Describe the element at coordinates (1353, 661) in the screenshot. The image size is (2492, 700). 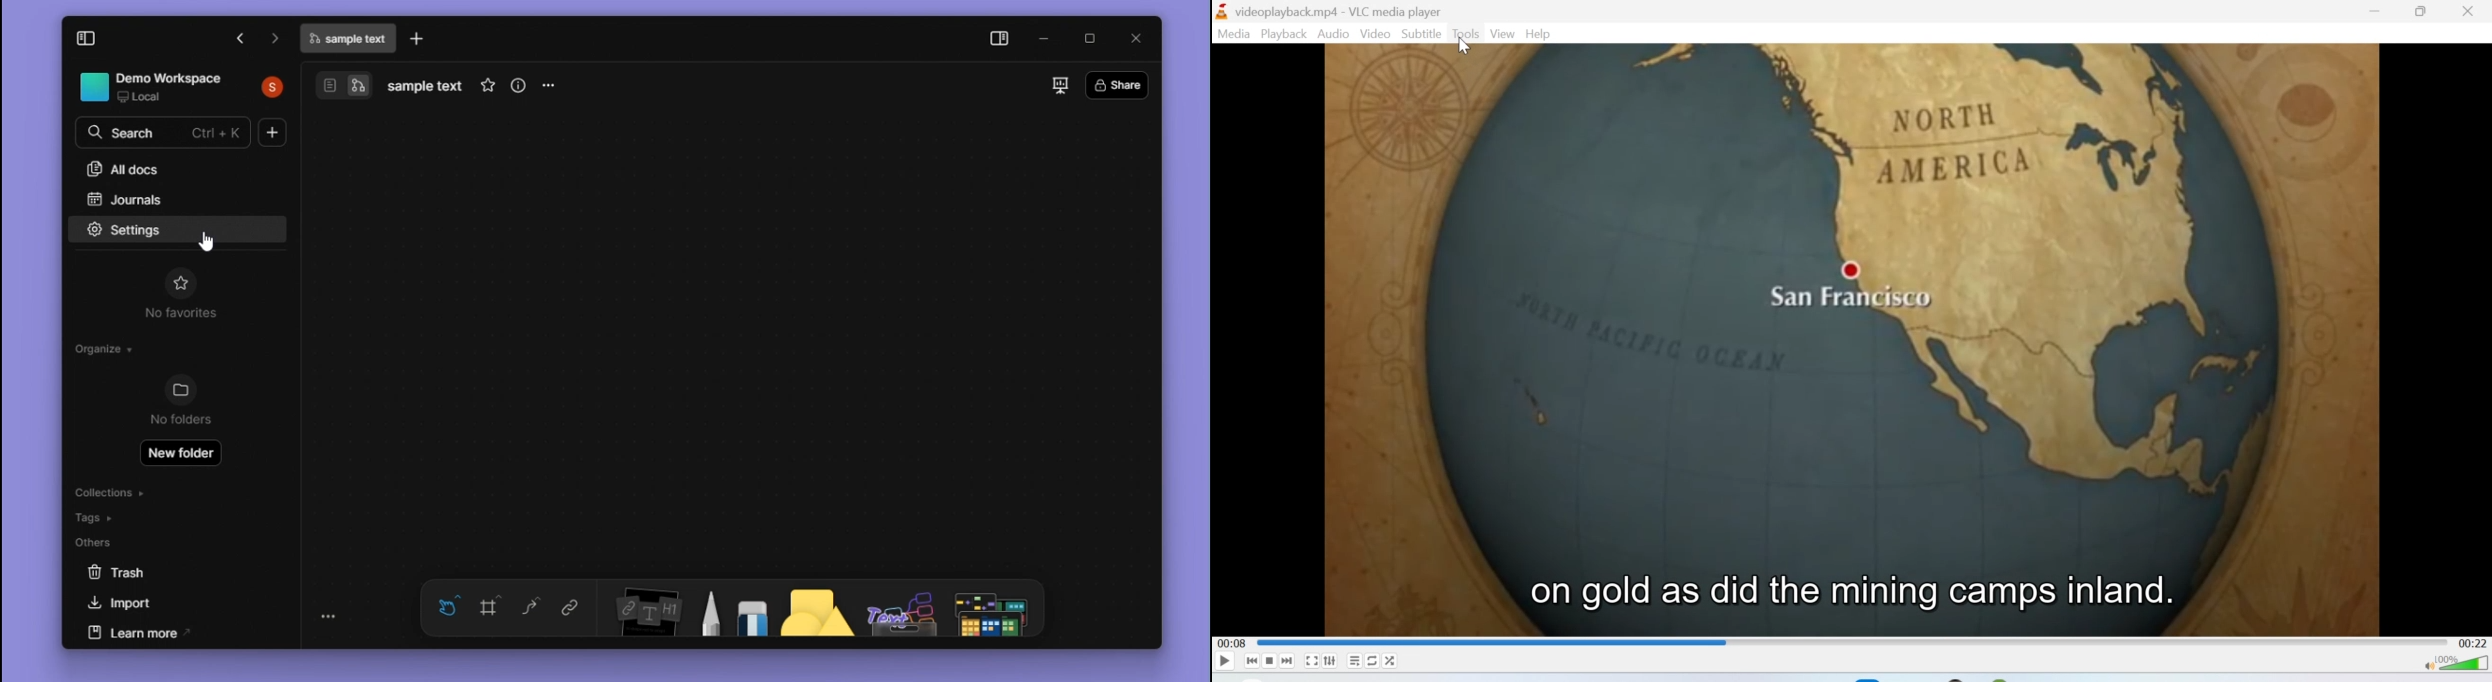
I see `Playlist` at that location.